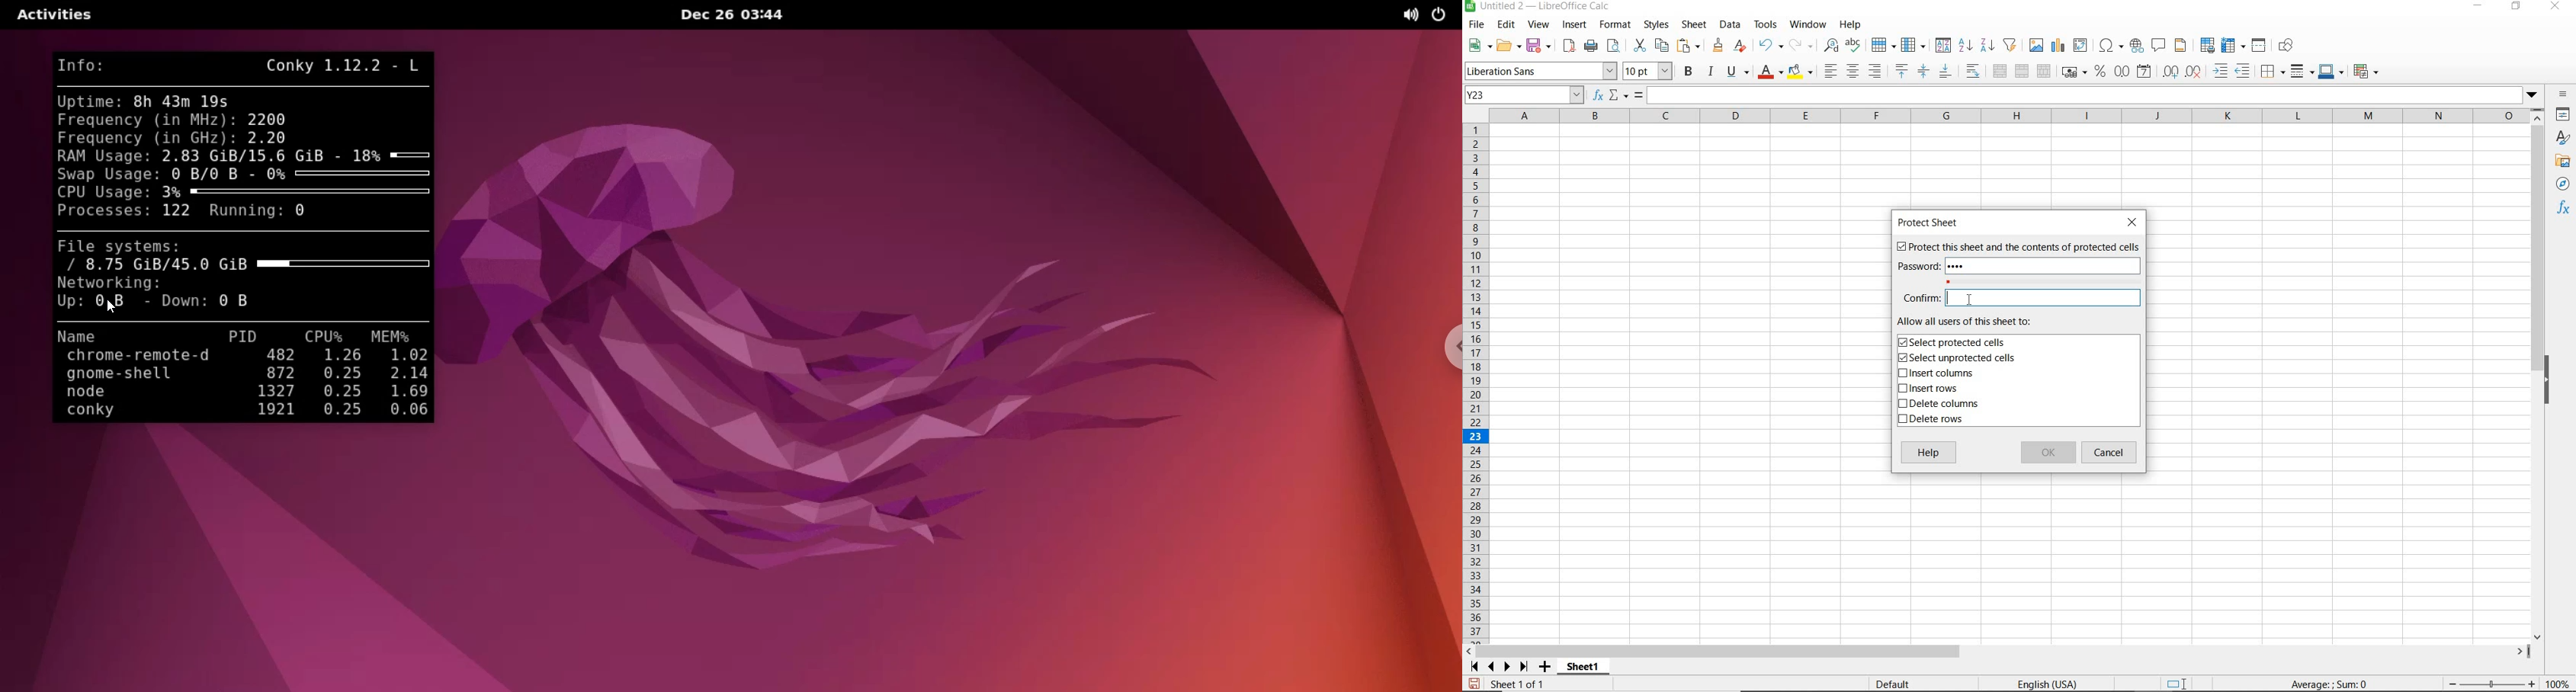 The height and width of the screenshot is (700, 2576). Describe the element at coordinates (1936, 375) in the screenshot. I see `INSERT COLUMNS` at that location.